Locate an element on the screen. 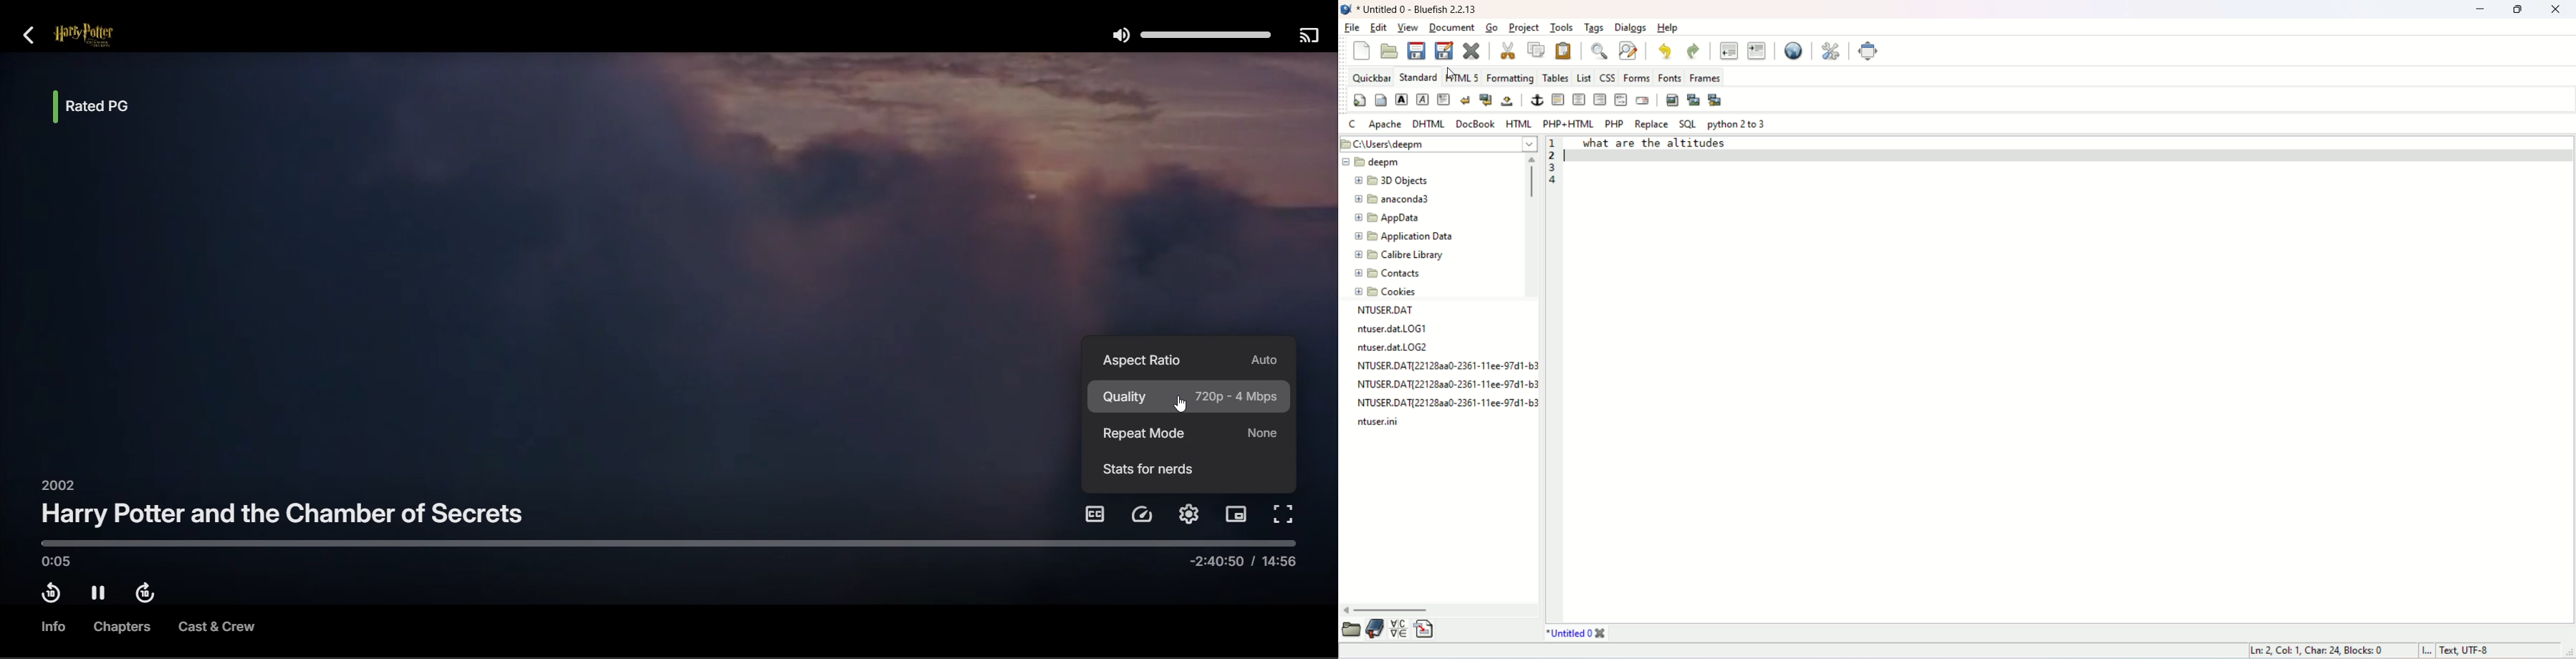  Info is located at coordinates (50, 627).